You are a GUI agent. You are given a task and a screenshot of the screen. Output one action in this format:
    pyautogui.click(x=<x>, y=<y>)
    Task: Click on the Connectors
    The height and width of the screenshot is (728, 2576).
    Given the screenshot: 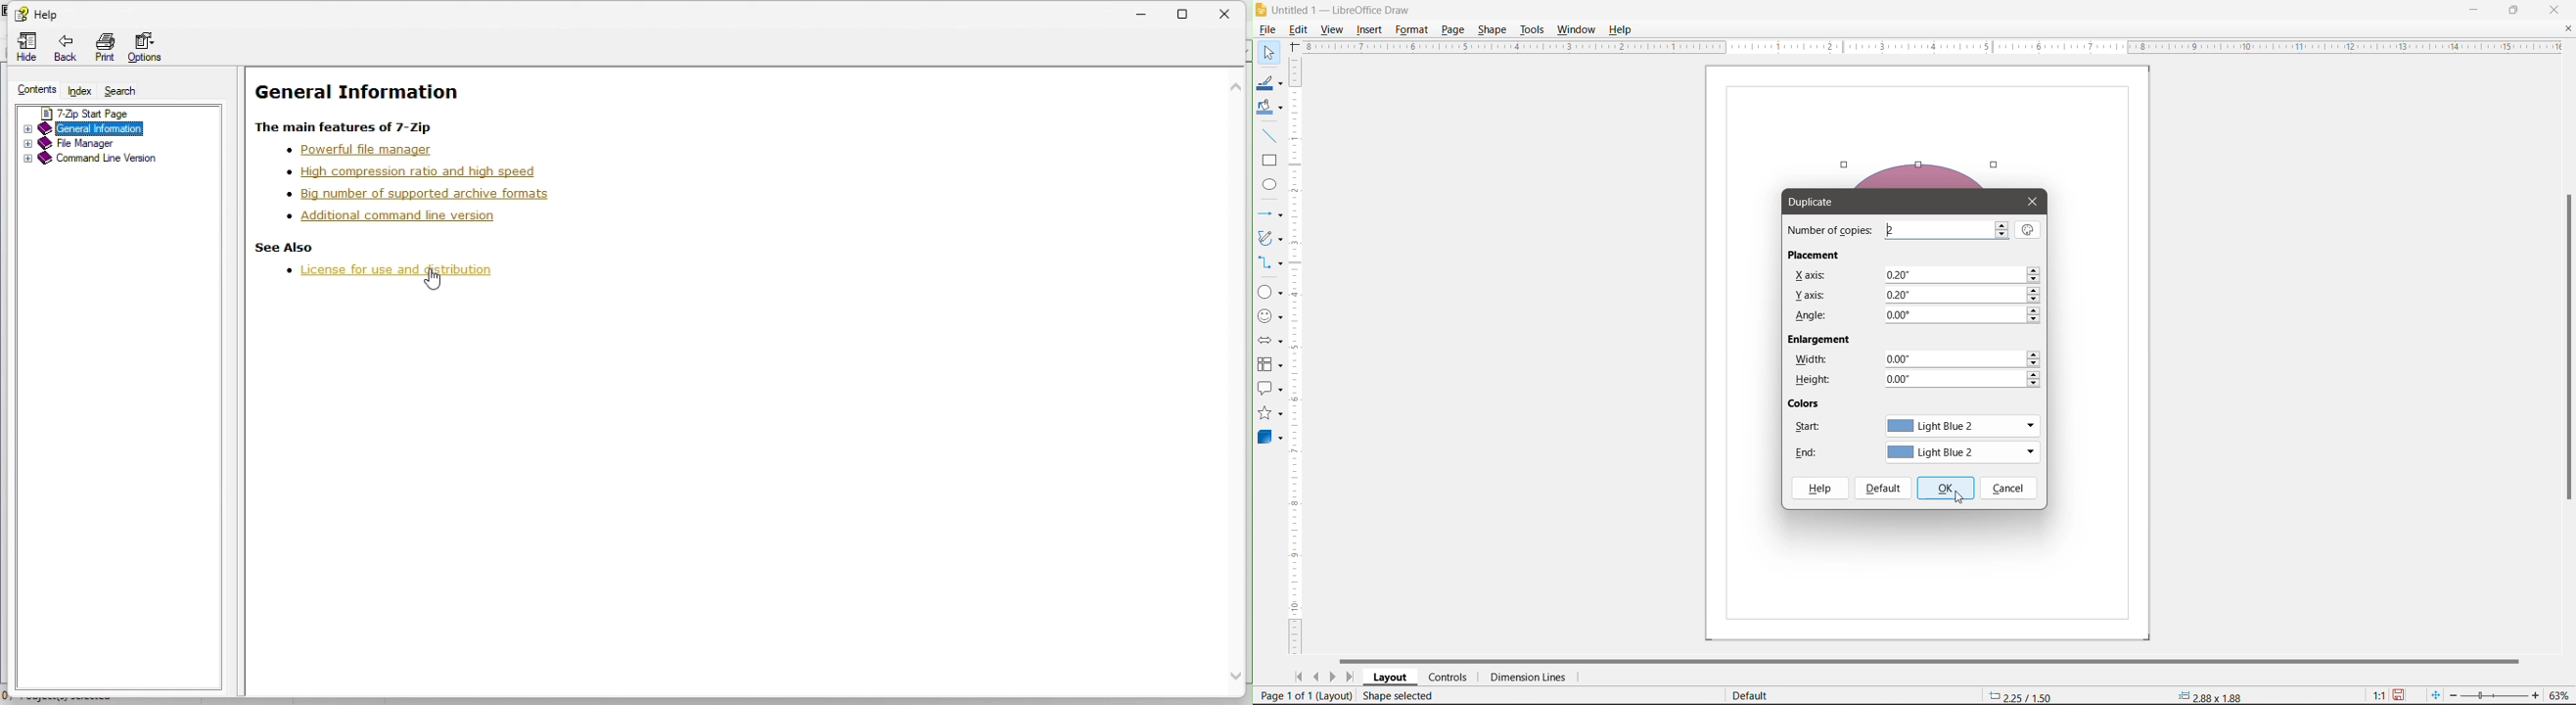 What is the action you would take?
    pyautogui.click(x=1270, y=262)
    